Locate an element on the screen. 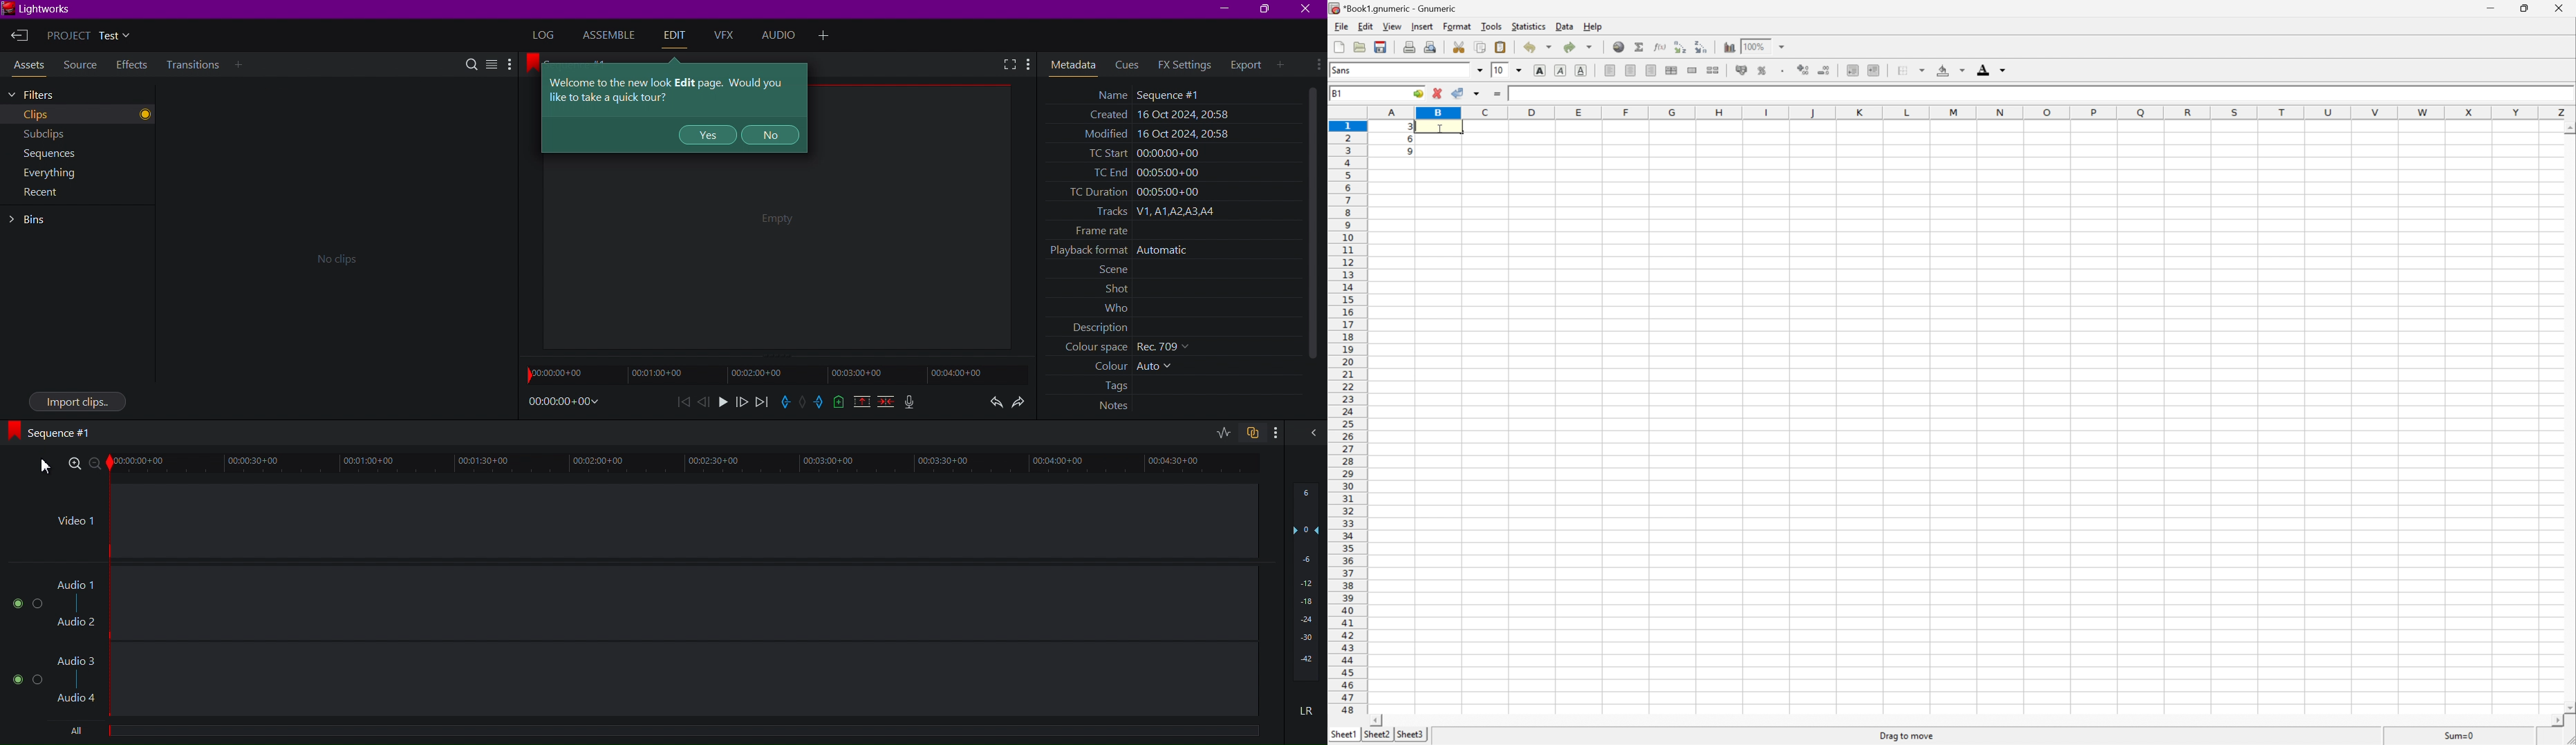 The image size is (2576, 756). Sans is located at coordinates (1341, 69).